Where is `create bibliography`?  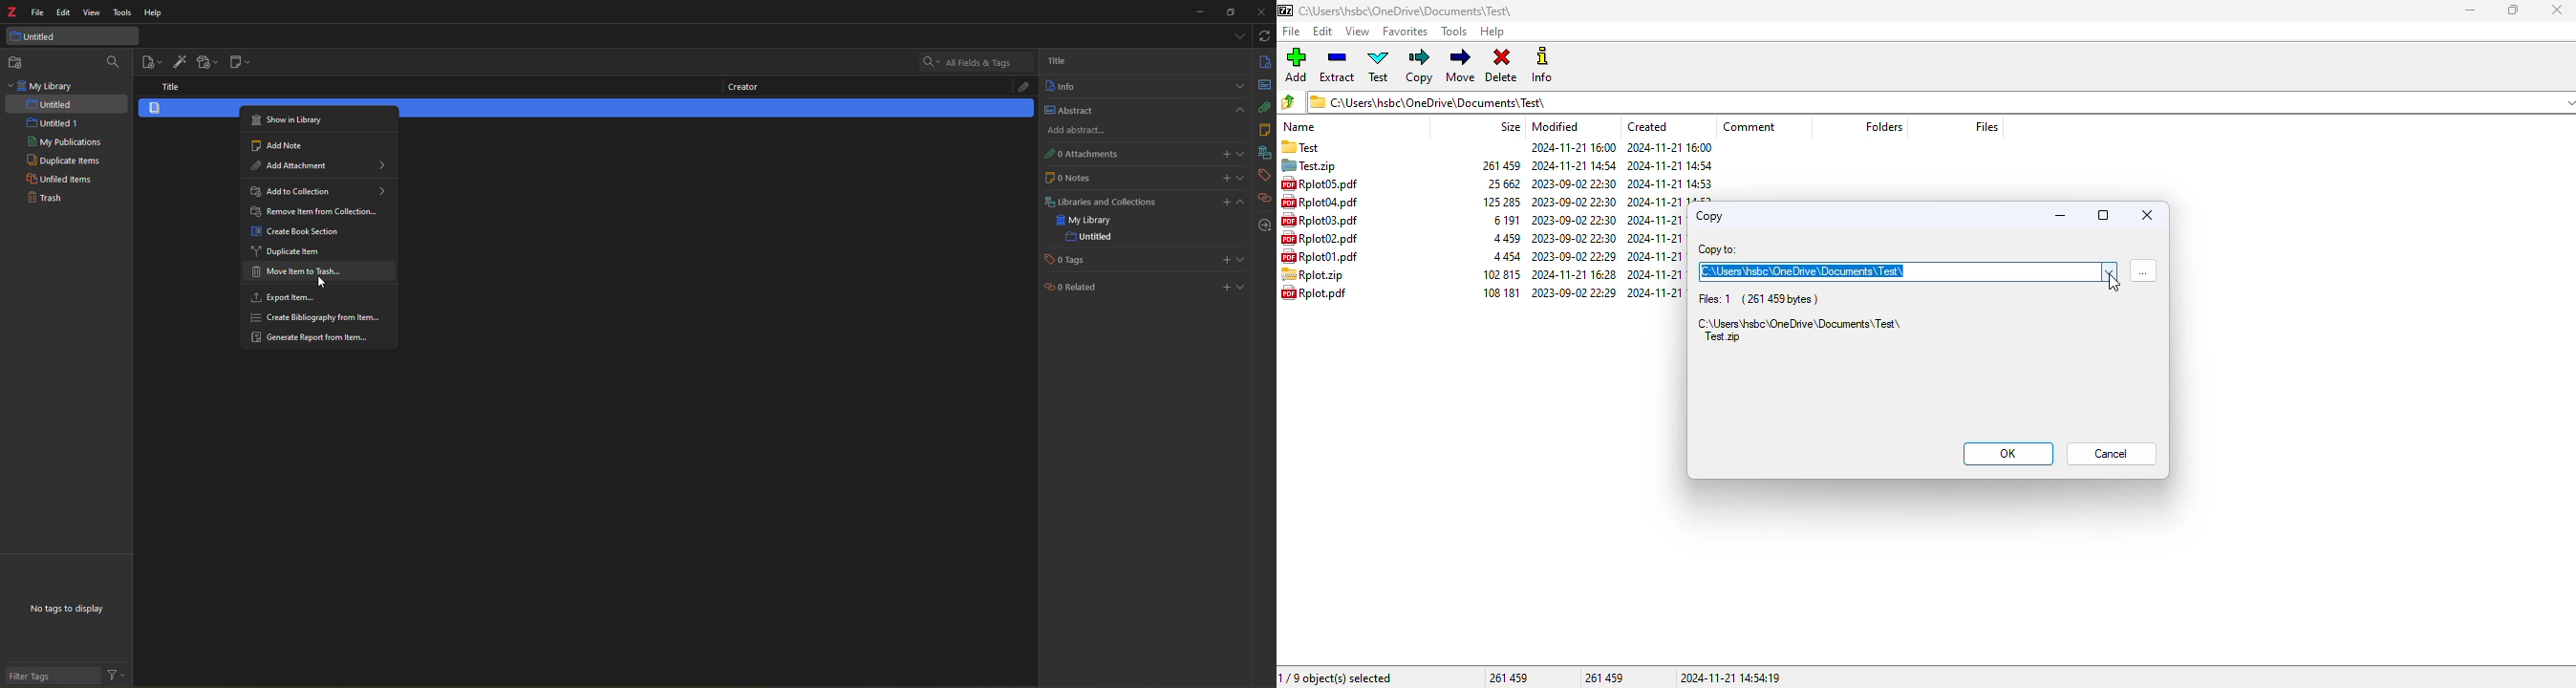
create bibliography is located at coordinates (318, 318).